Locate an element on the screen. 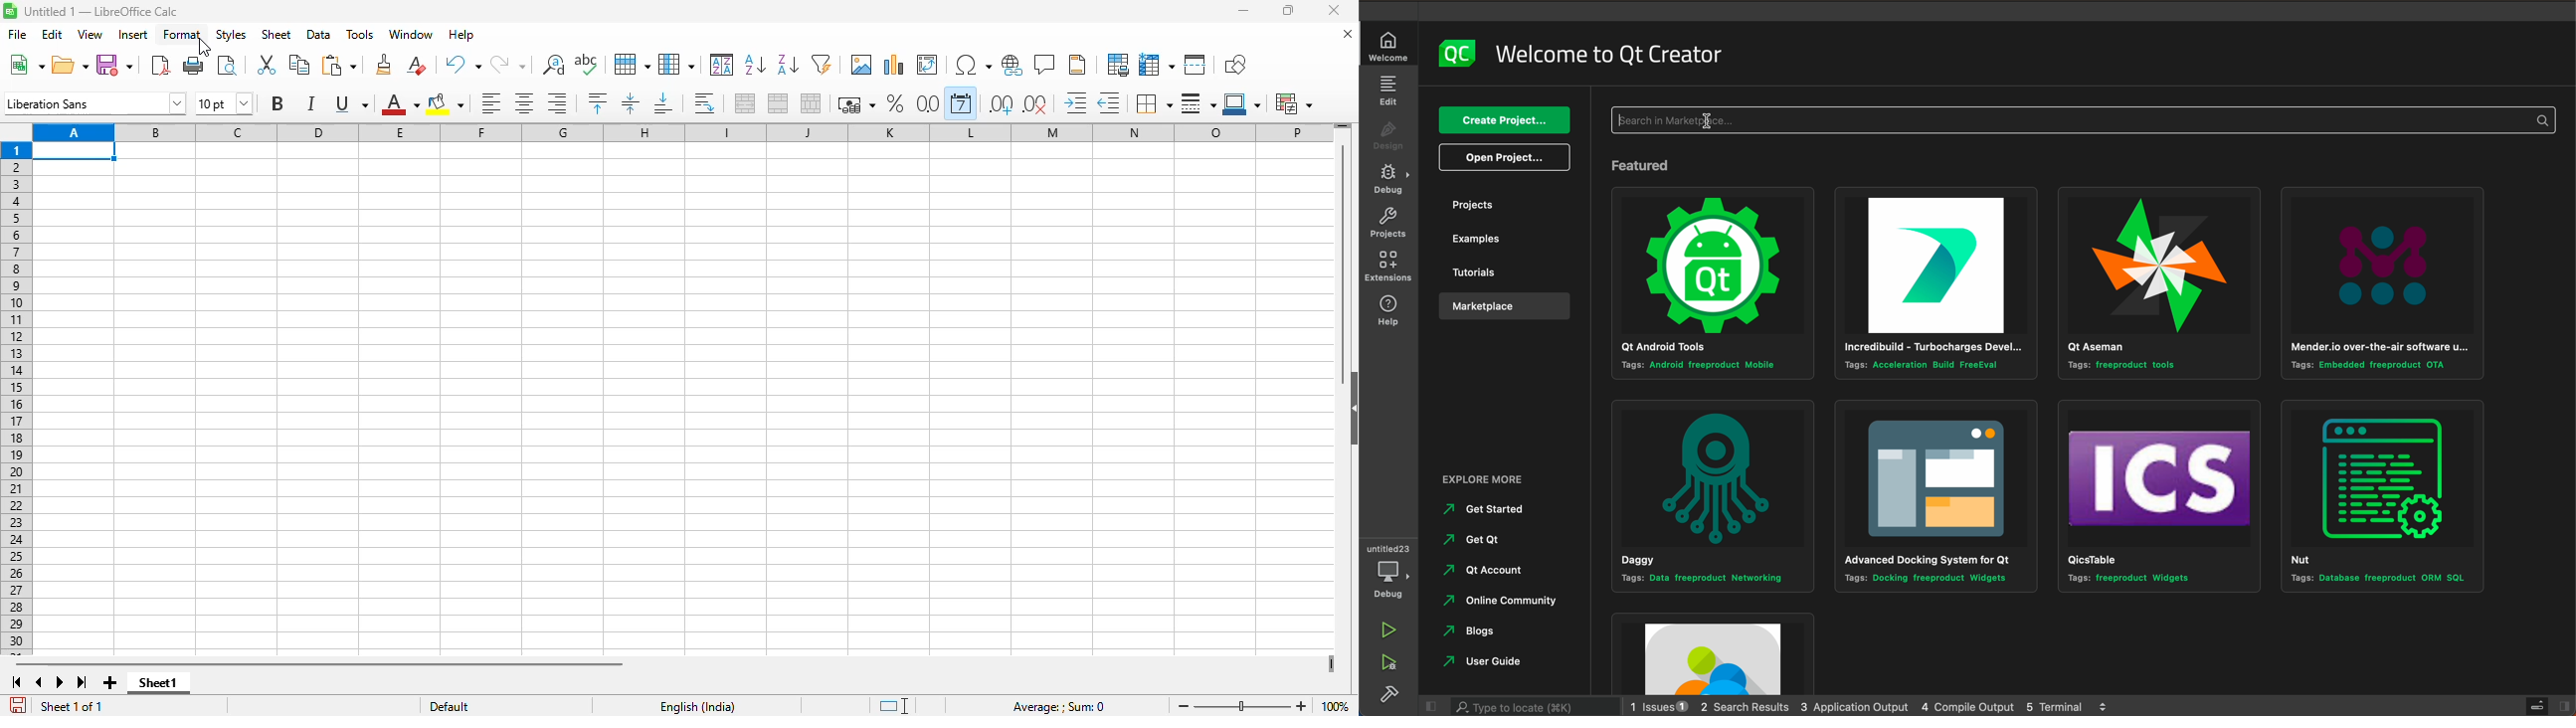  autoFilter is located at coordinates (822, 65).